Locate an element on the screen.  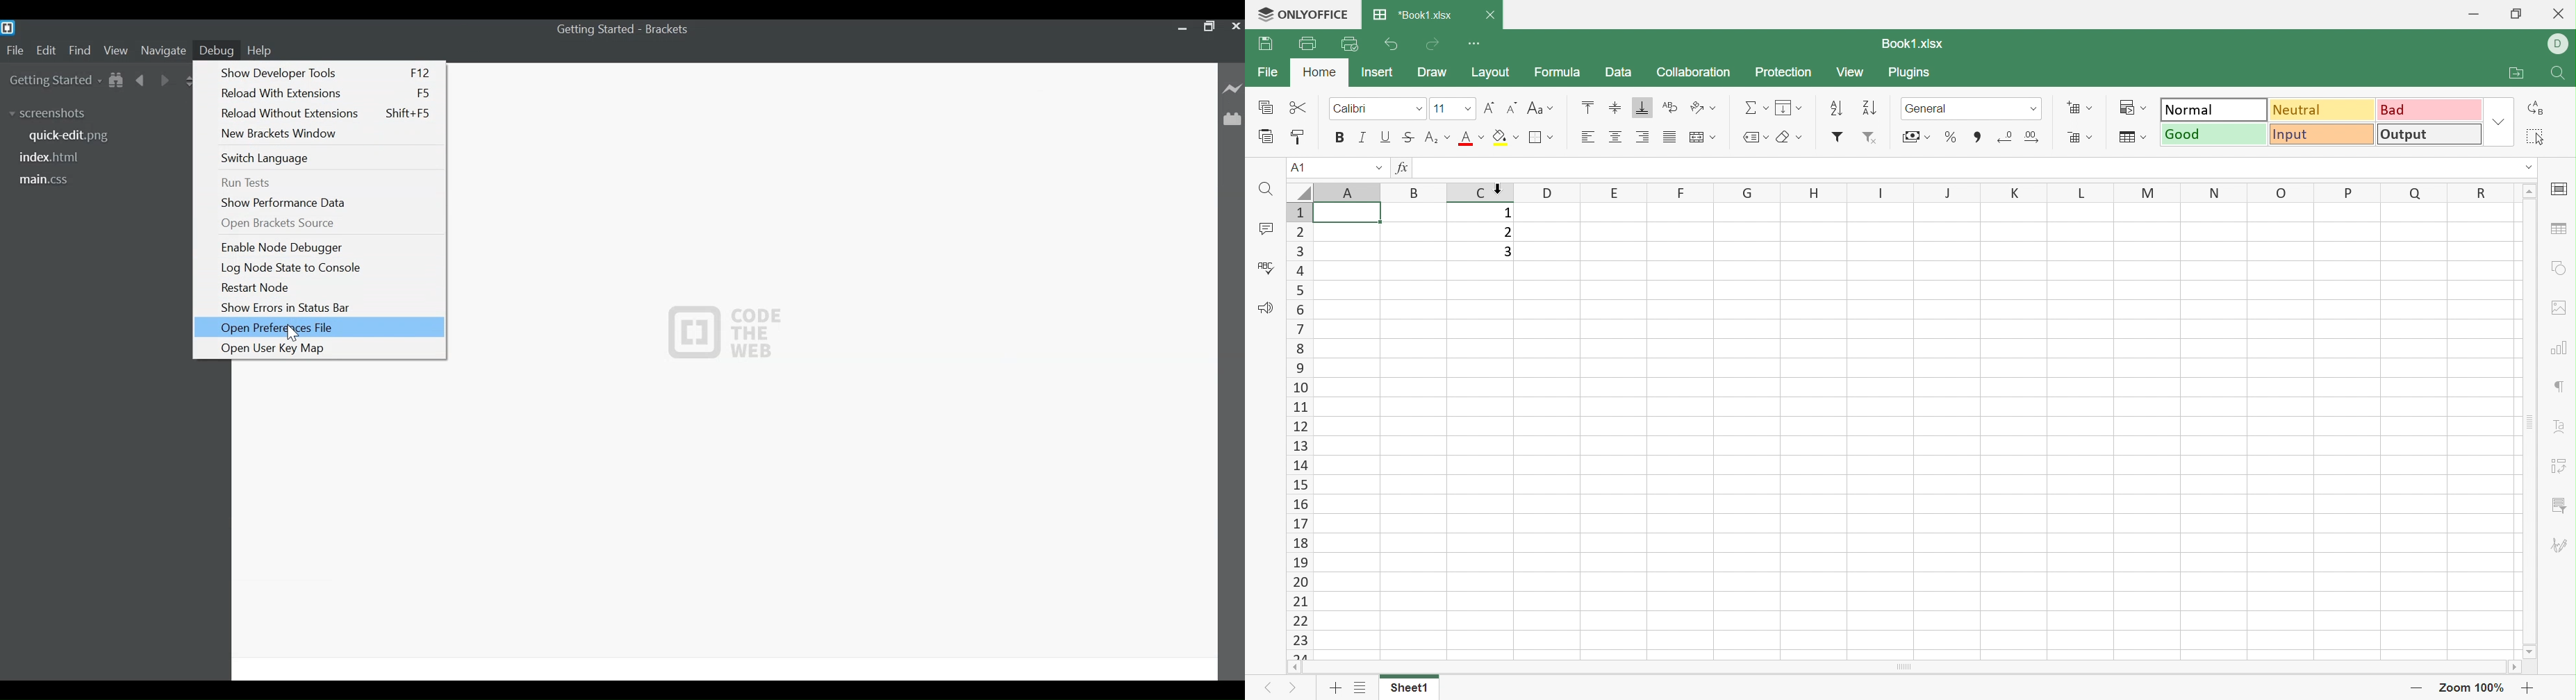
1 is located at coordinates (1503, 211).